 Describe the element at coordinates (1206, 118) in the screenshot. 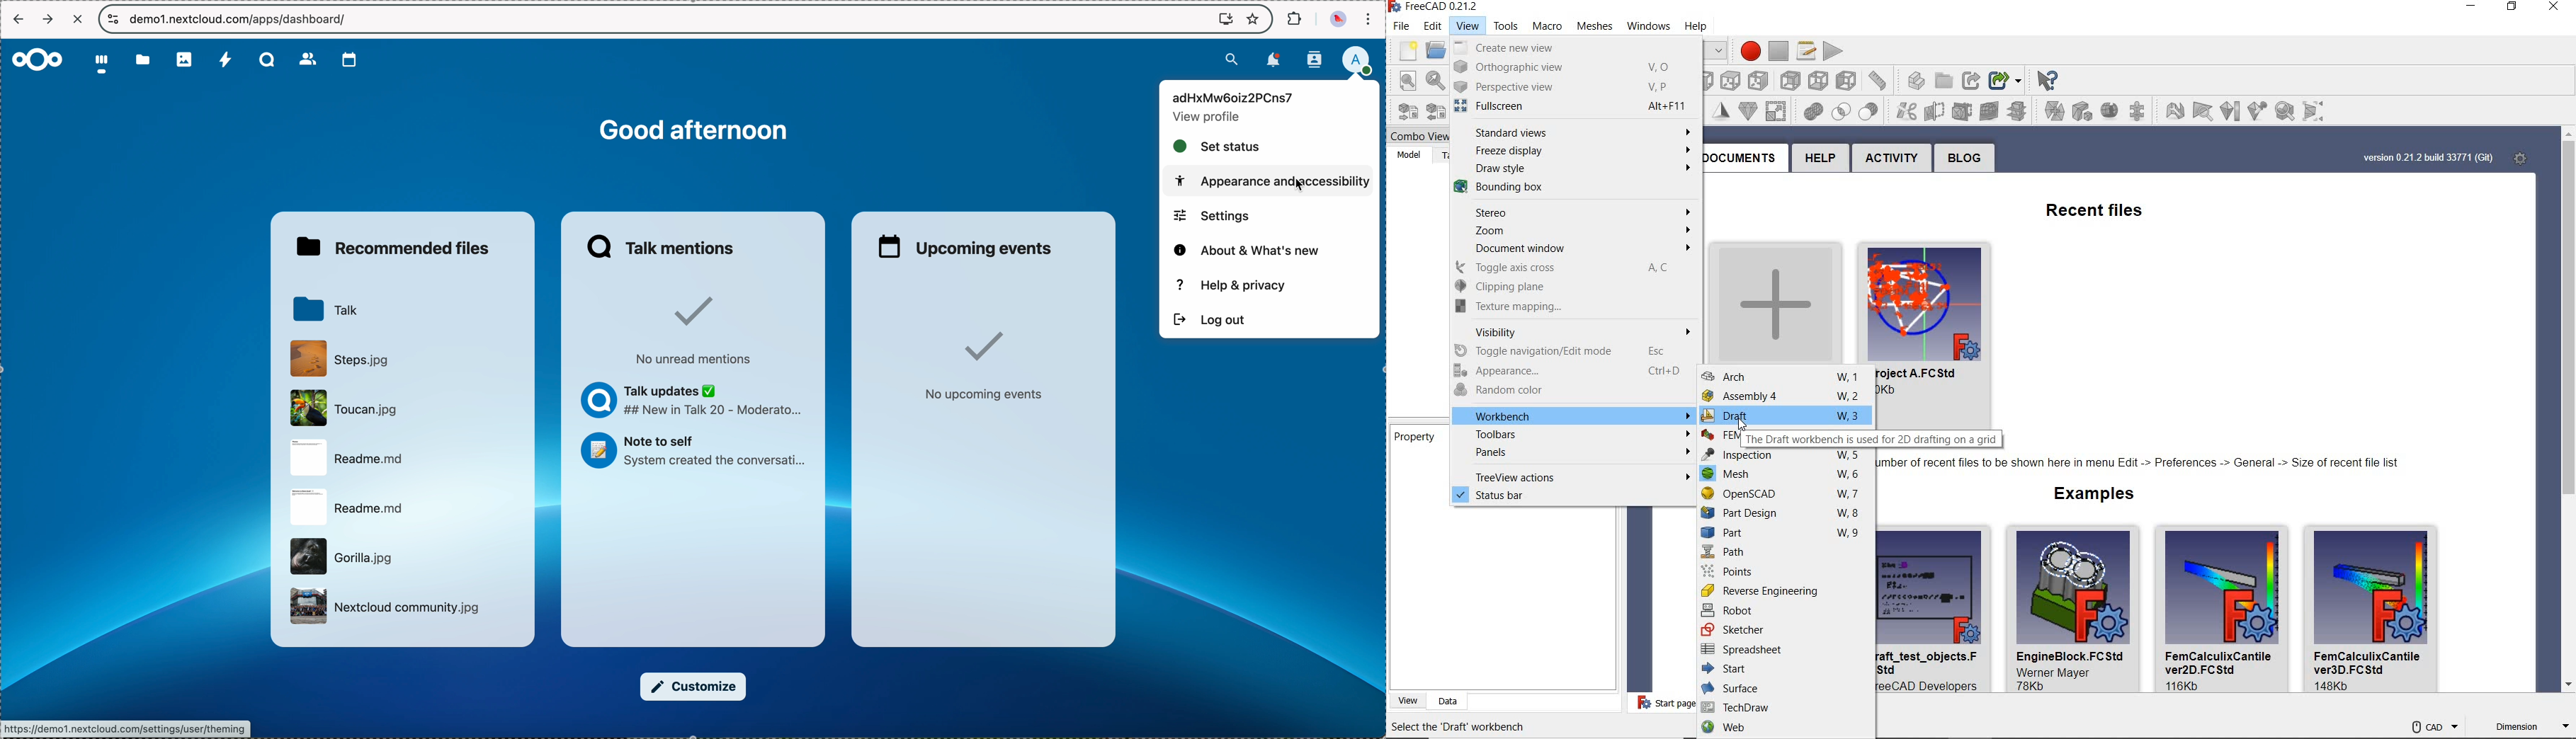

I see `view profile` at that location.